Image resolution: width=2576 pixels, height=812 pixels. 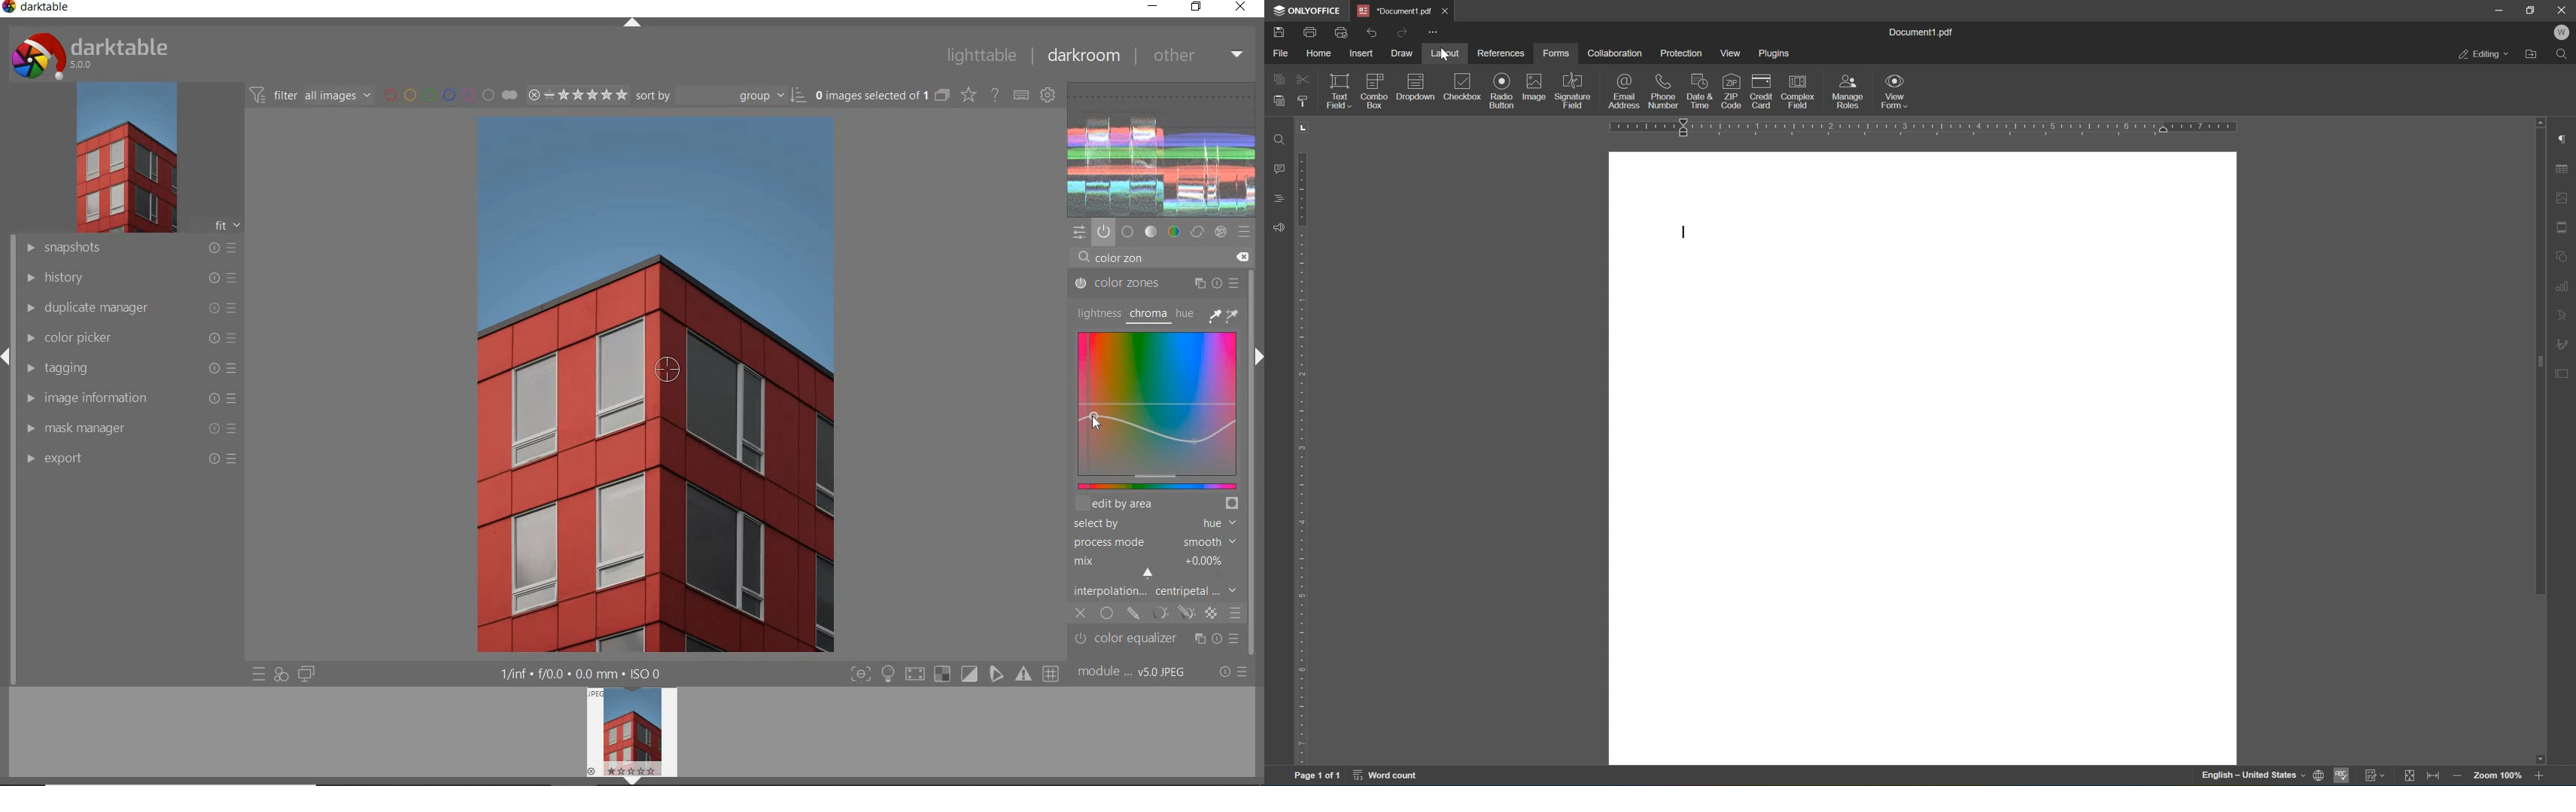 I want to click on color equalizer, so click(x=1164, y=641).